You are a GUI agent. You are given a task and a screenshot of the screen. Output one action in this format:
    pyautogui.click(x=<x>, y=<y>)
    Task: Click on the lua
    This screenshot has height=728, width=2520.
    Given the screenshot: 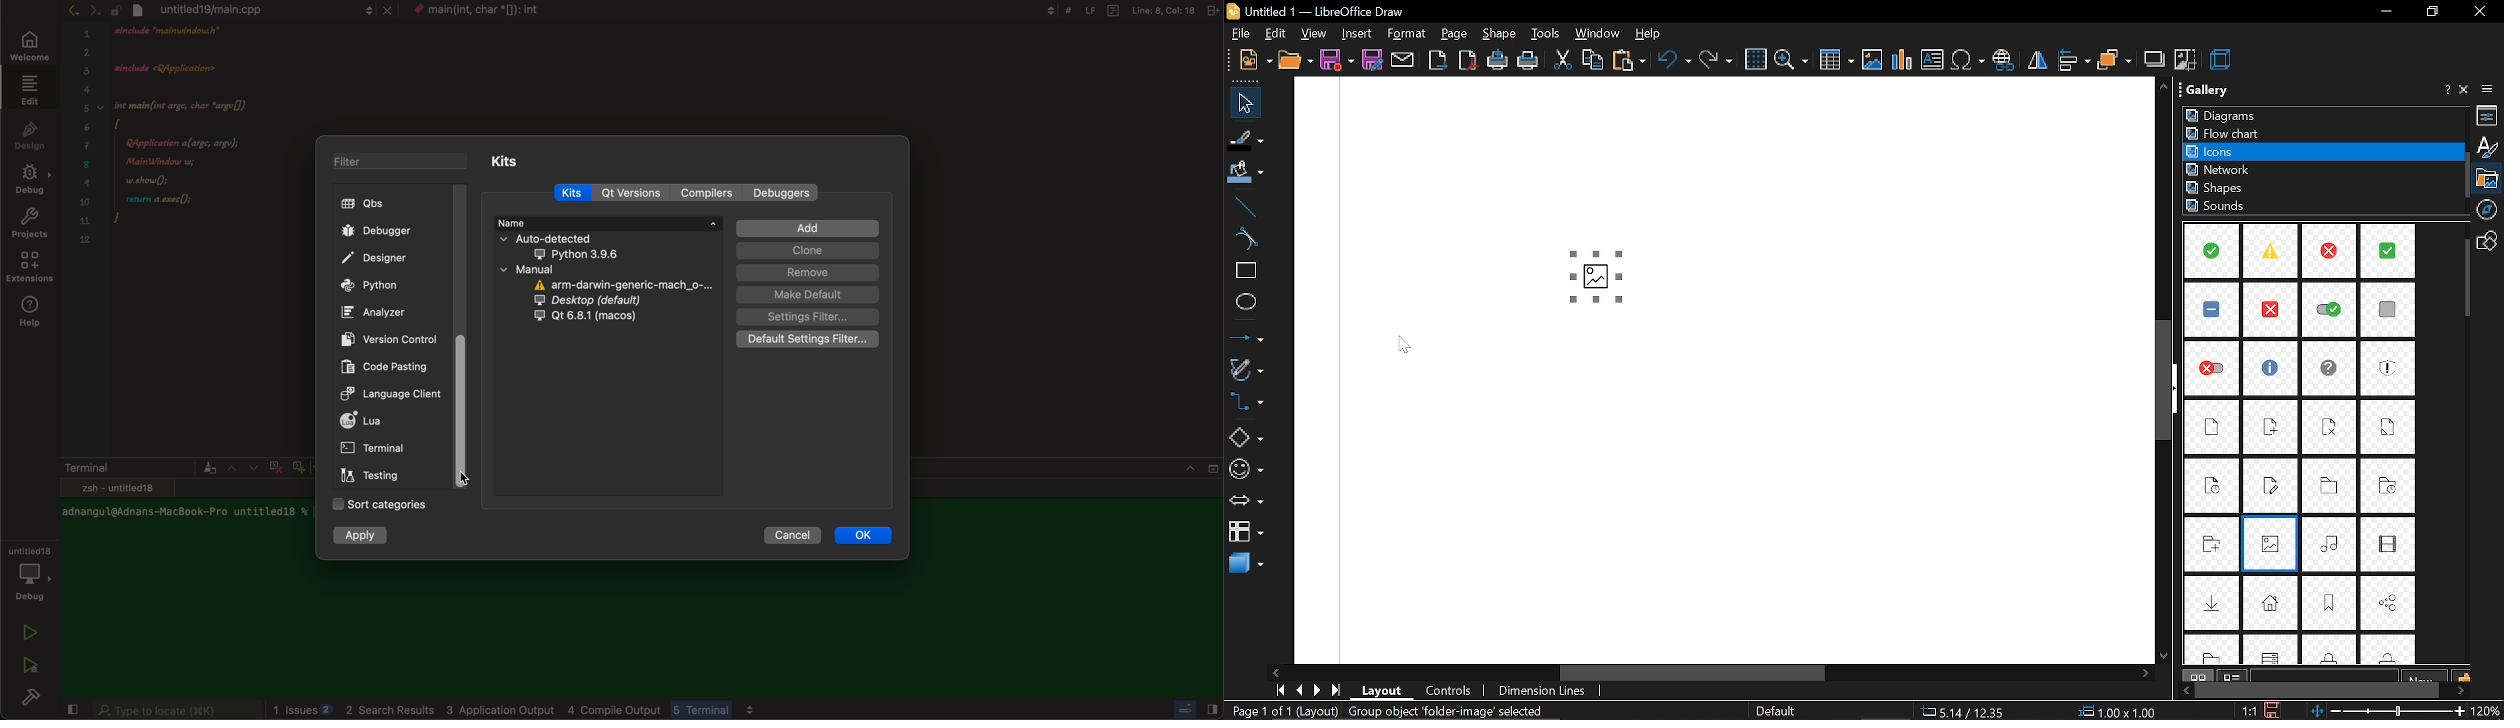 What is the action you would take?
    pyautogui.click(x=387, y=422)
    